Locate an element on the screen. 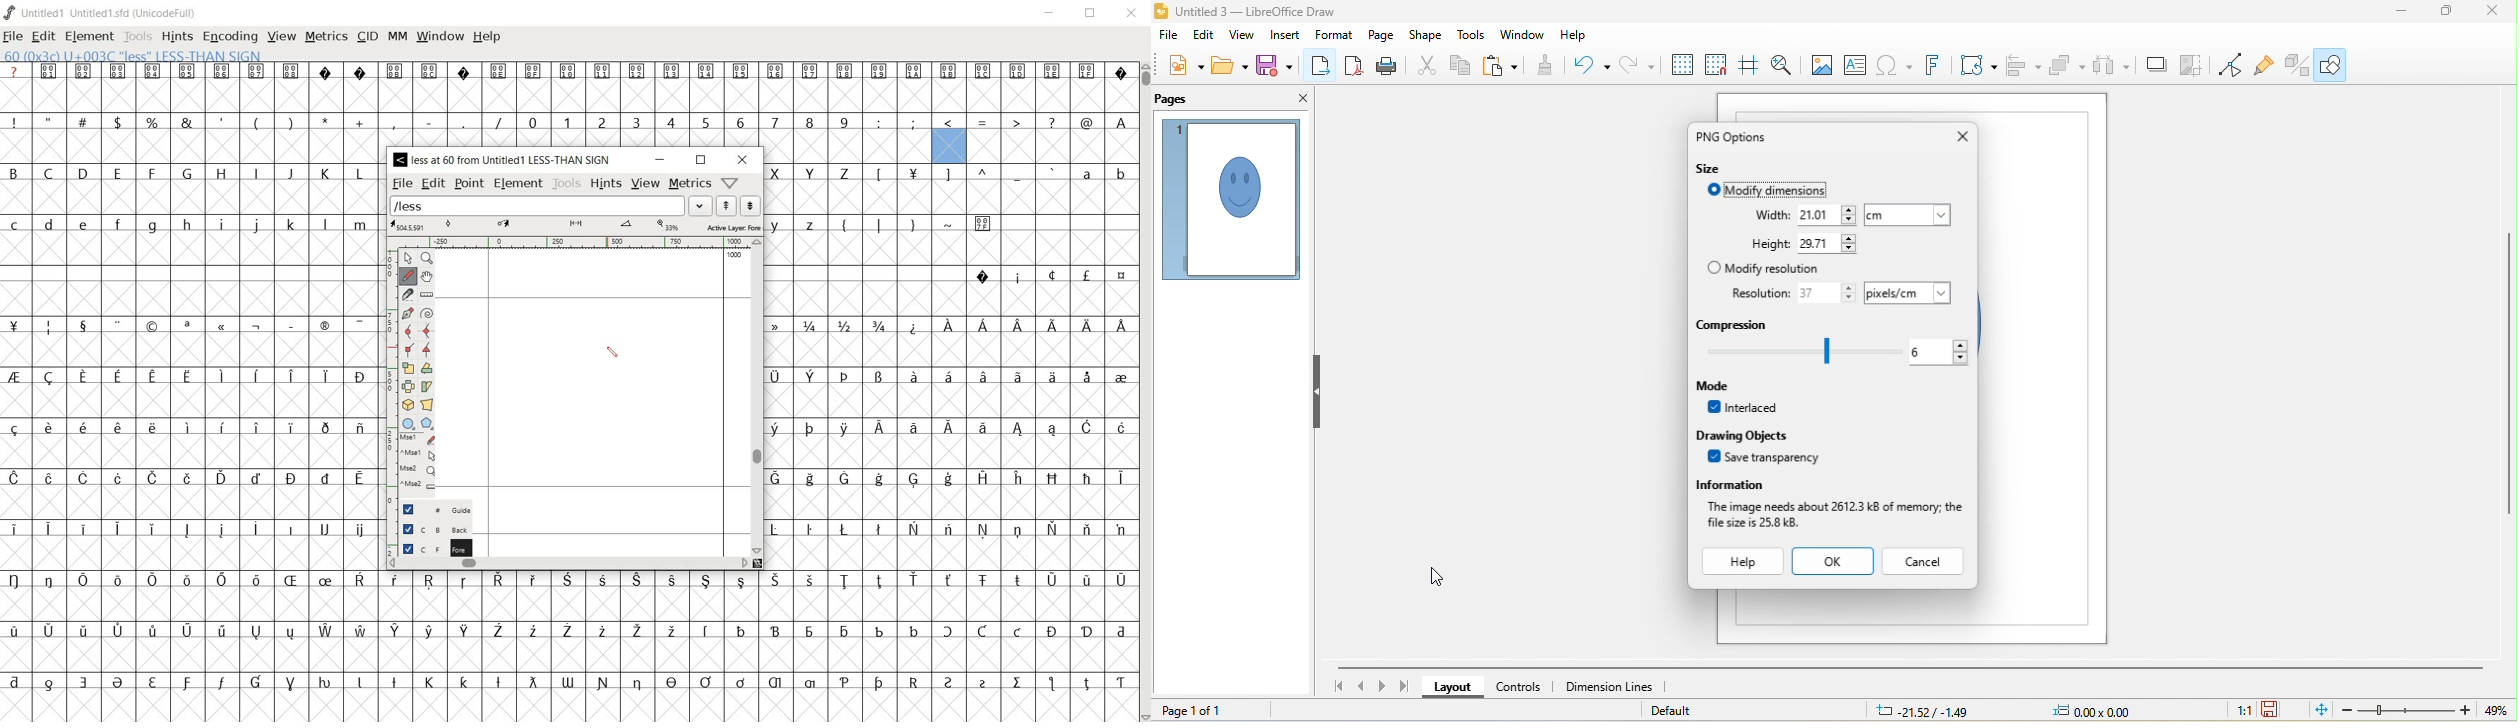 The image size is (2520, 728). empty cells is located at coordinates (950, 552).